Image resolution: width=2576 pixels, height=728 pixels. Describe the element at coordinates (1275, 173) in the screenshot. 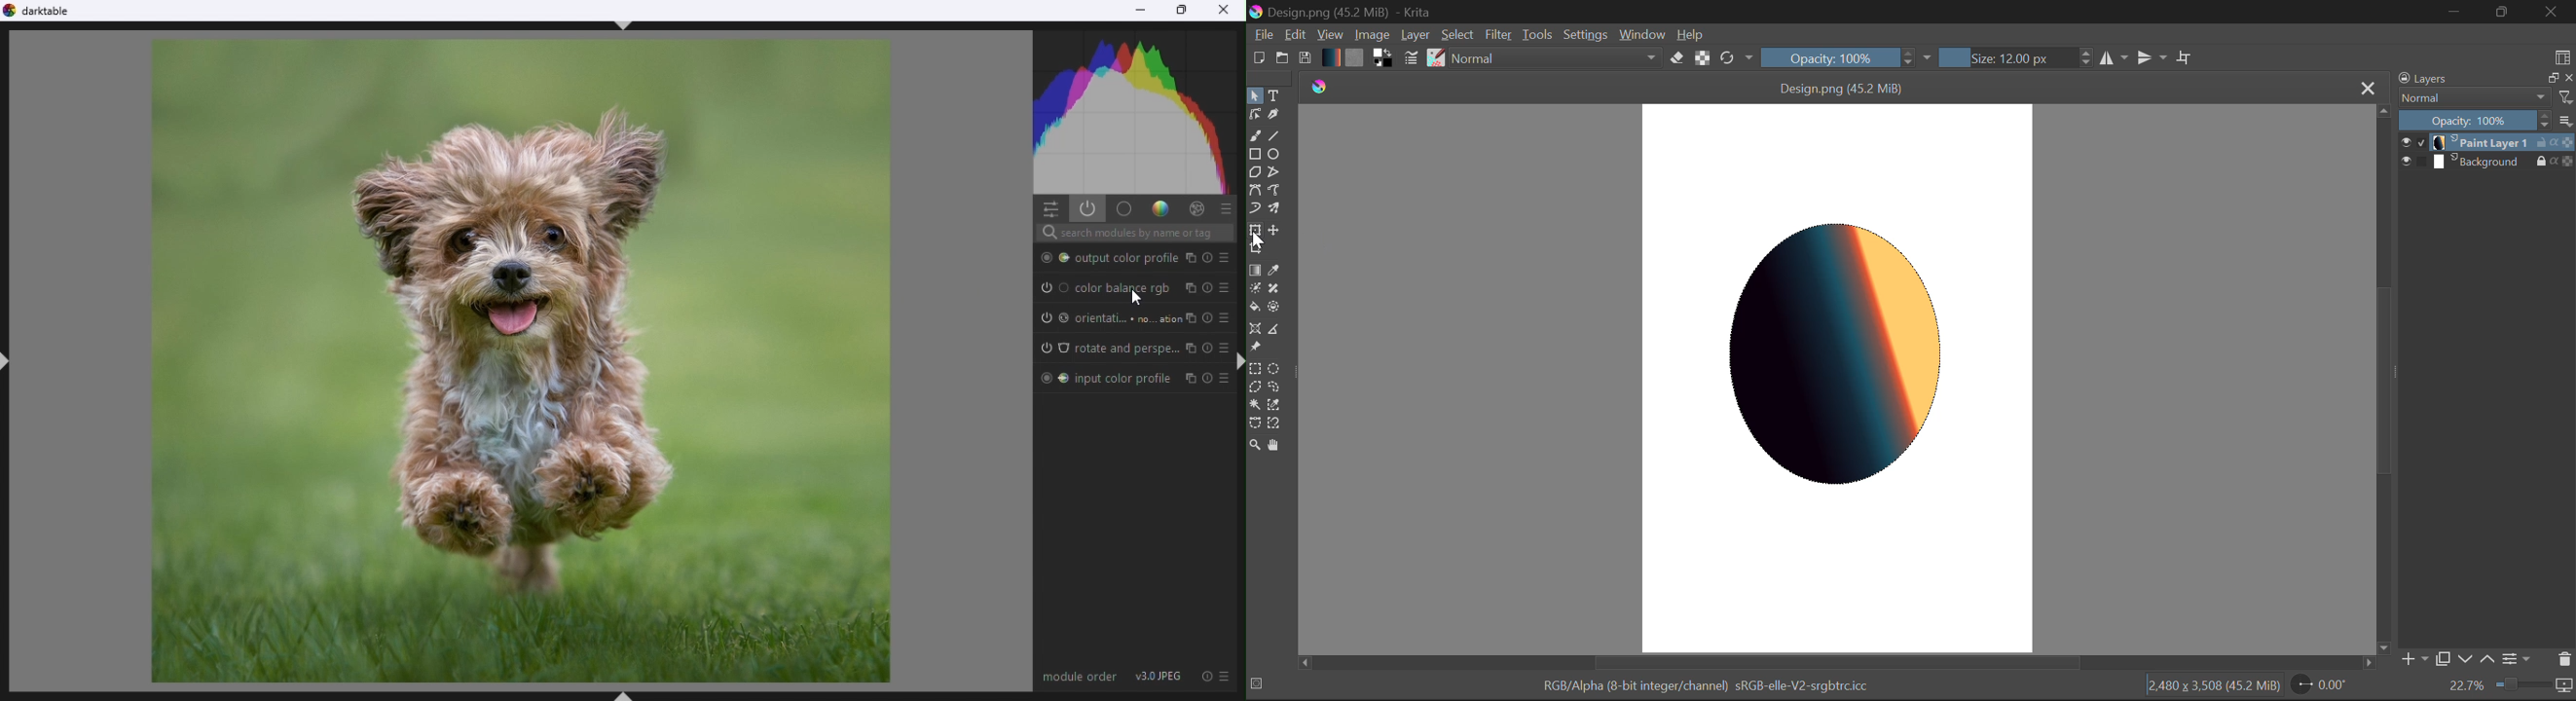

I see `Polyline` at that location.